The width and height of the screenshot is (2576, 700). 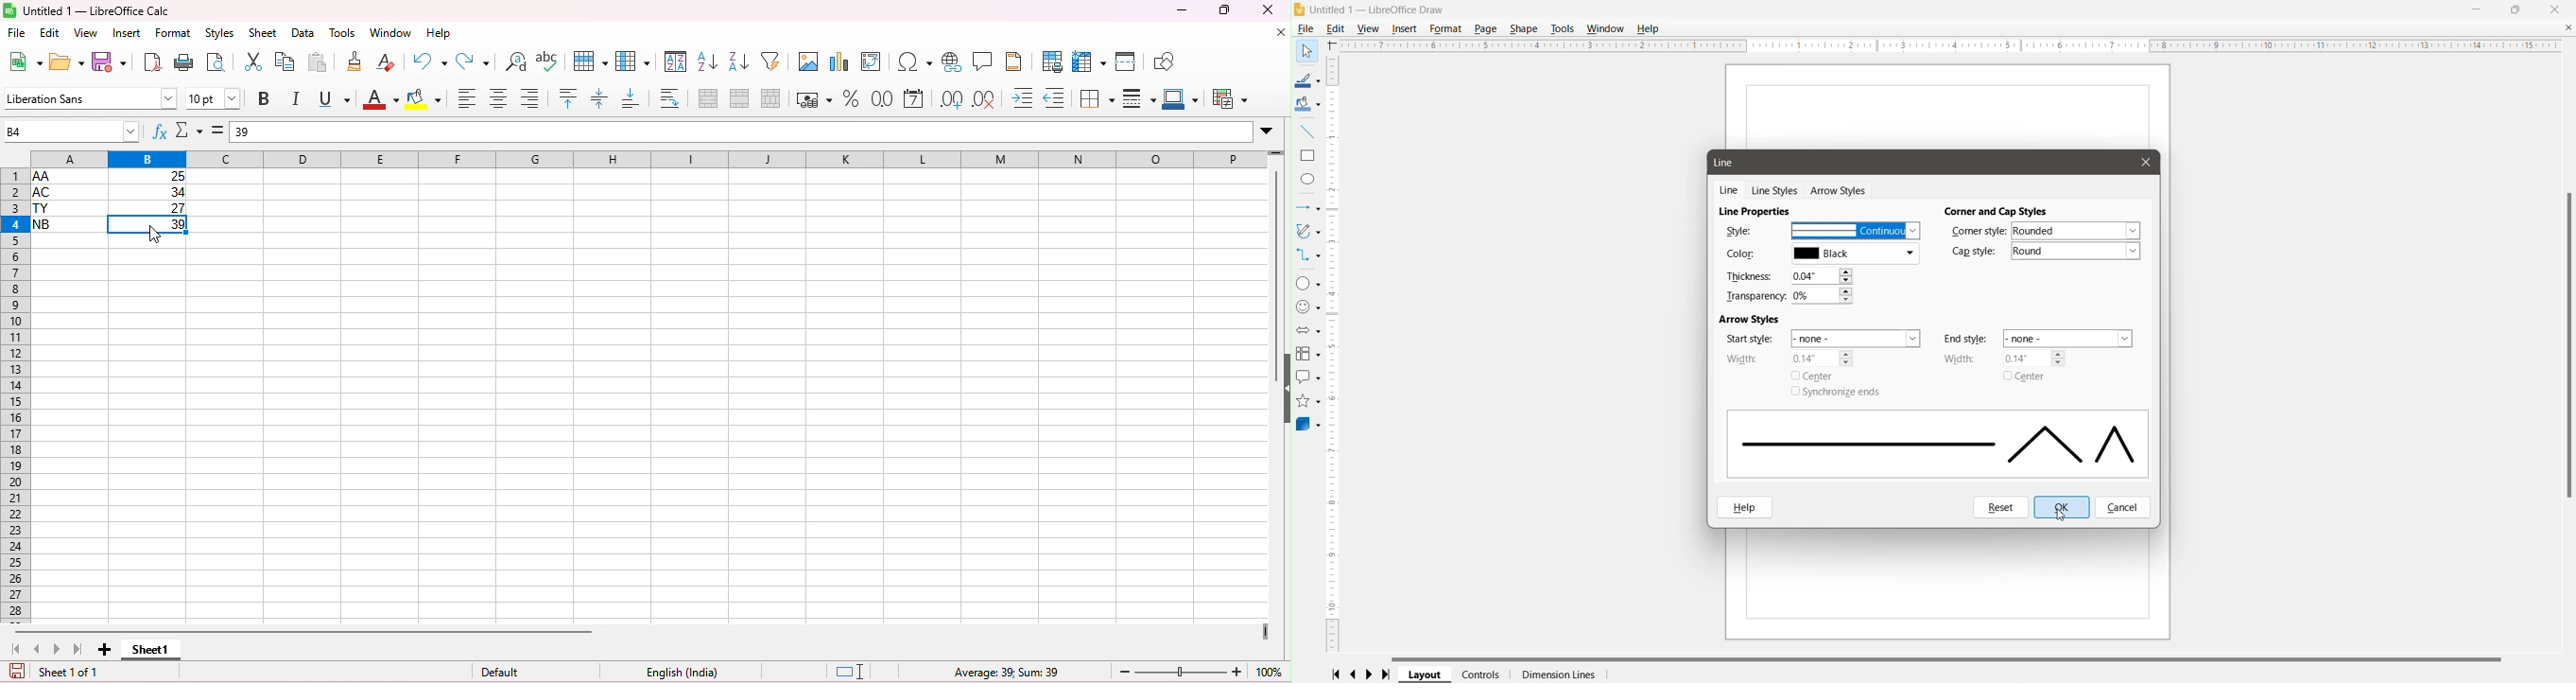 What do you see at coordinates (1308, 283) in the screenshot?
I see `Basic Shapes` at bounding box center [1308, 283].